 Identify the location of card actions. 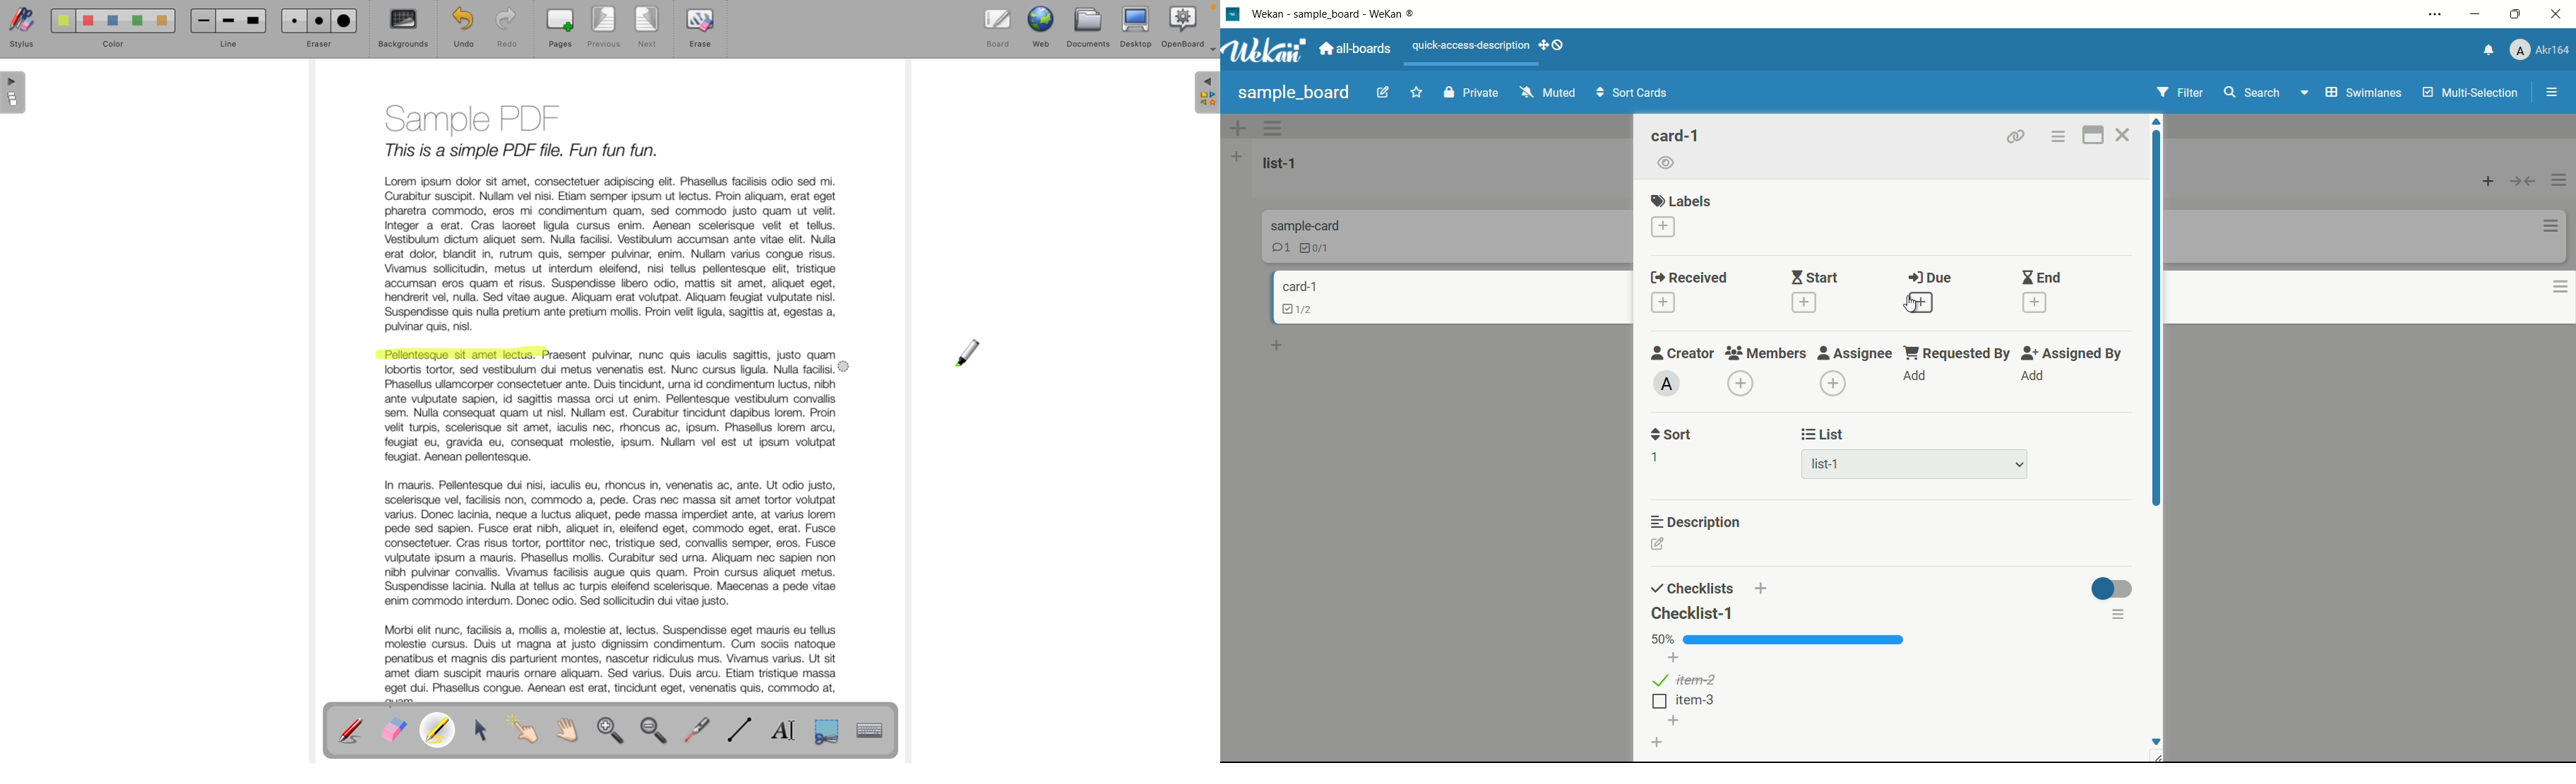
(2549, 225).